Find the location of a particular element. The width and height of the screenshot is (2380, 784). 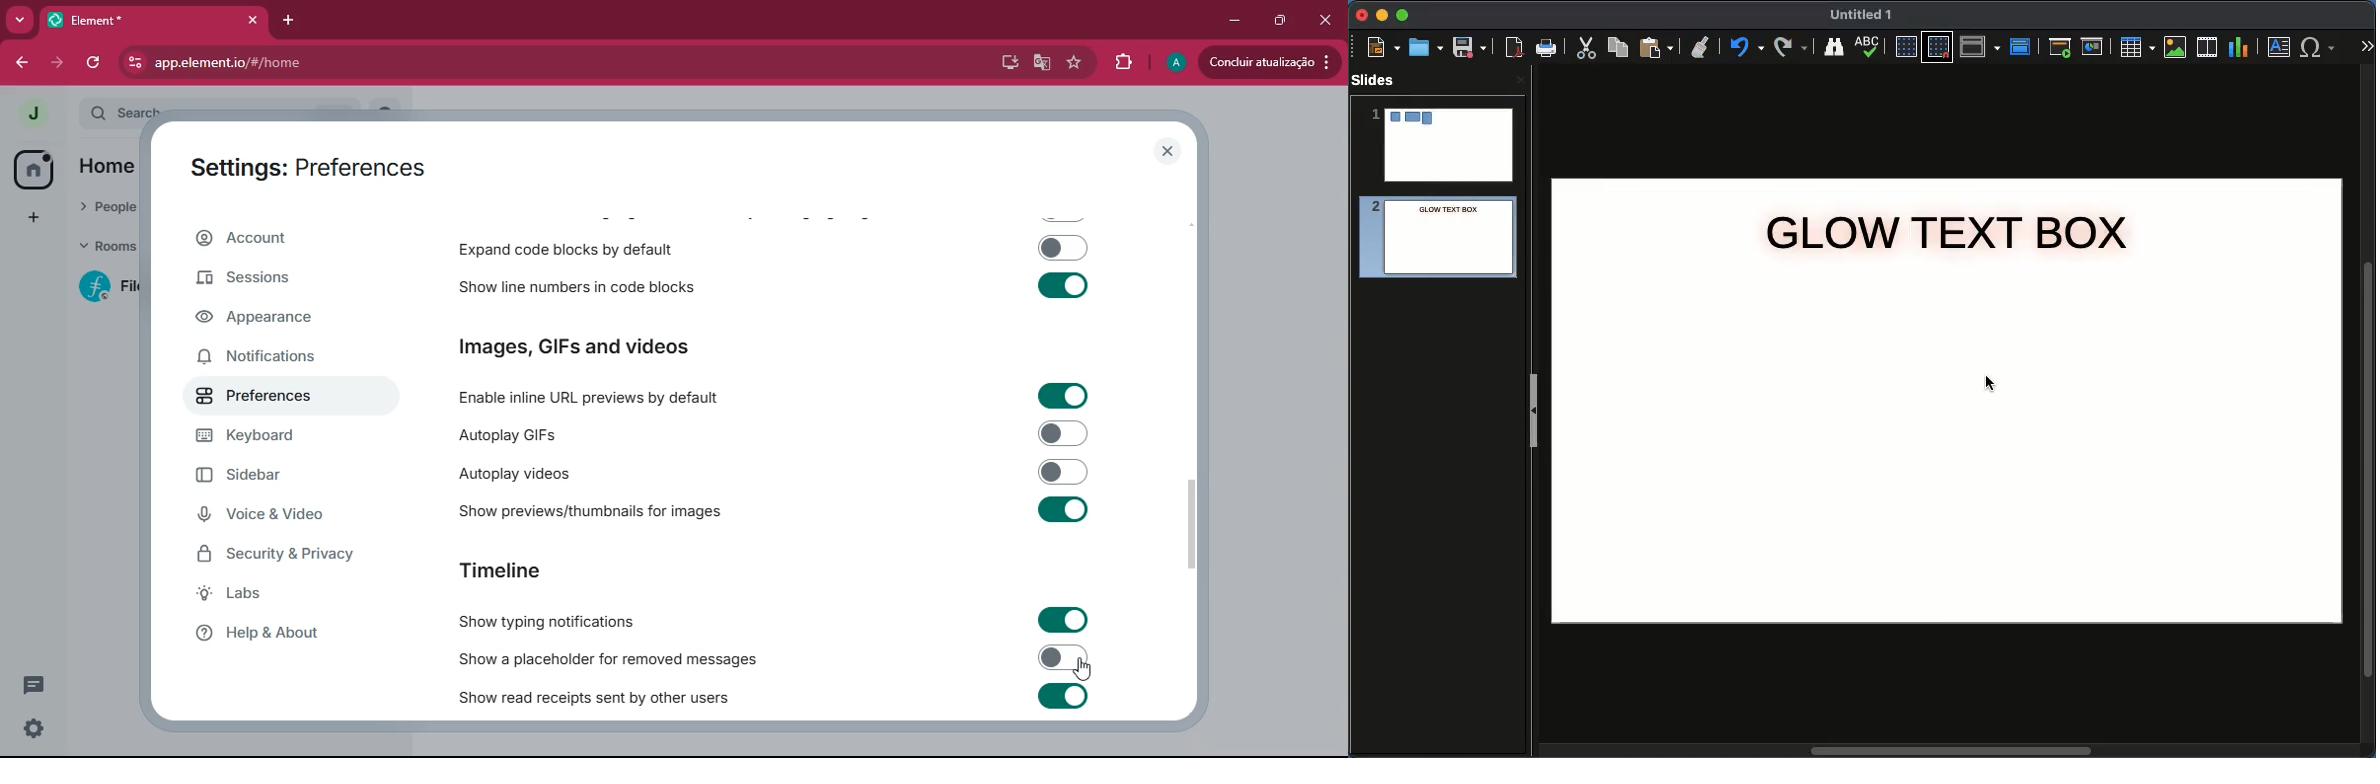

autoplay GIFs is located at coordinates (614, 436).